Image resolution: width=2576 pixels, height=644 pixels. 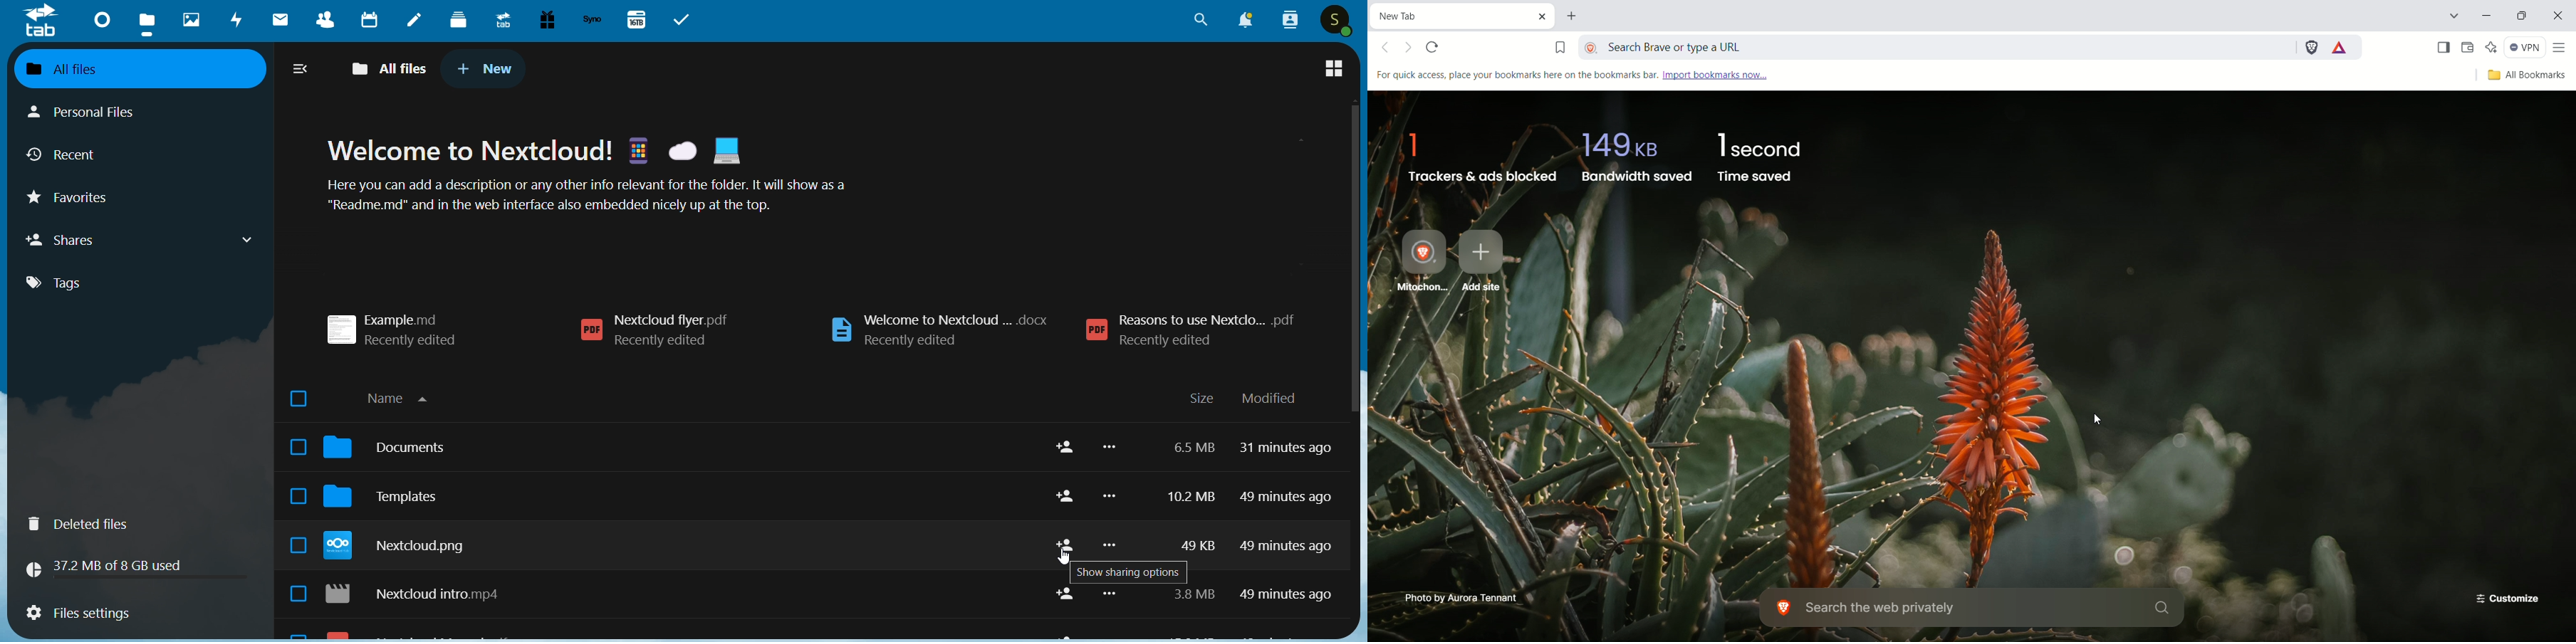 What do you see at coordinates (1353, 257) in the screenshot?
I see `scroll bar` at bounding box center [1353, 257].